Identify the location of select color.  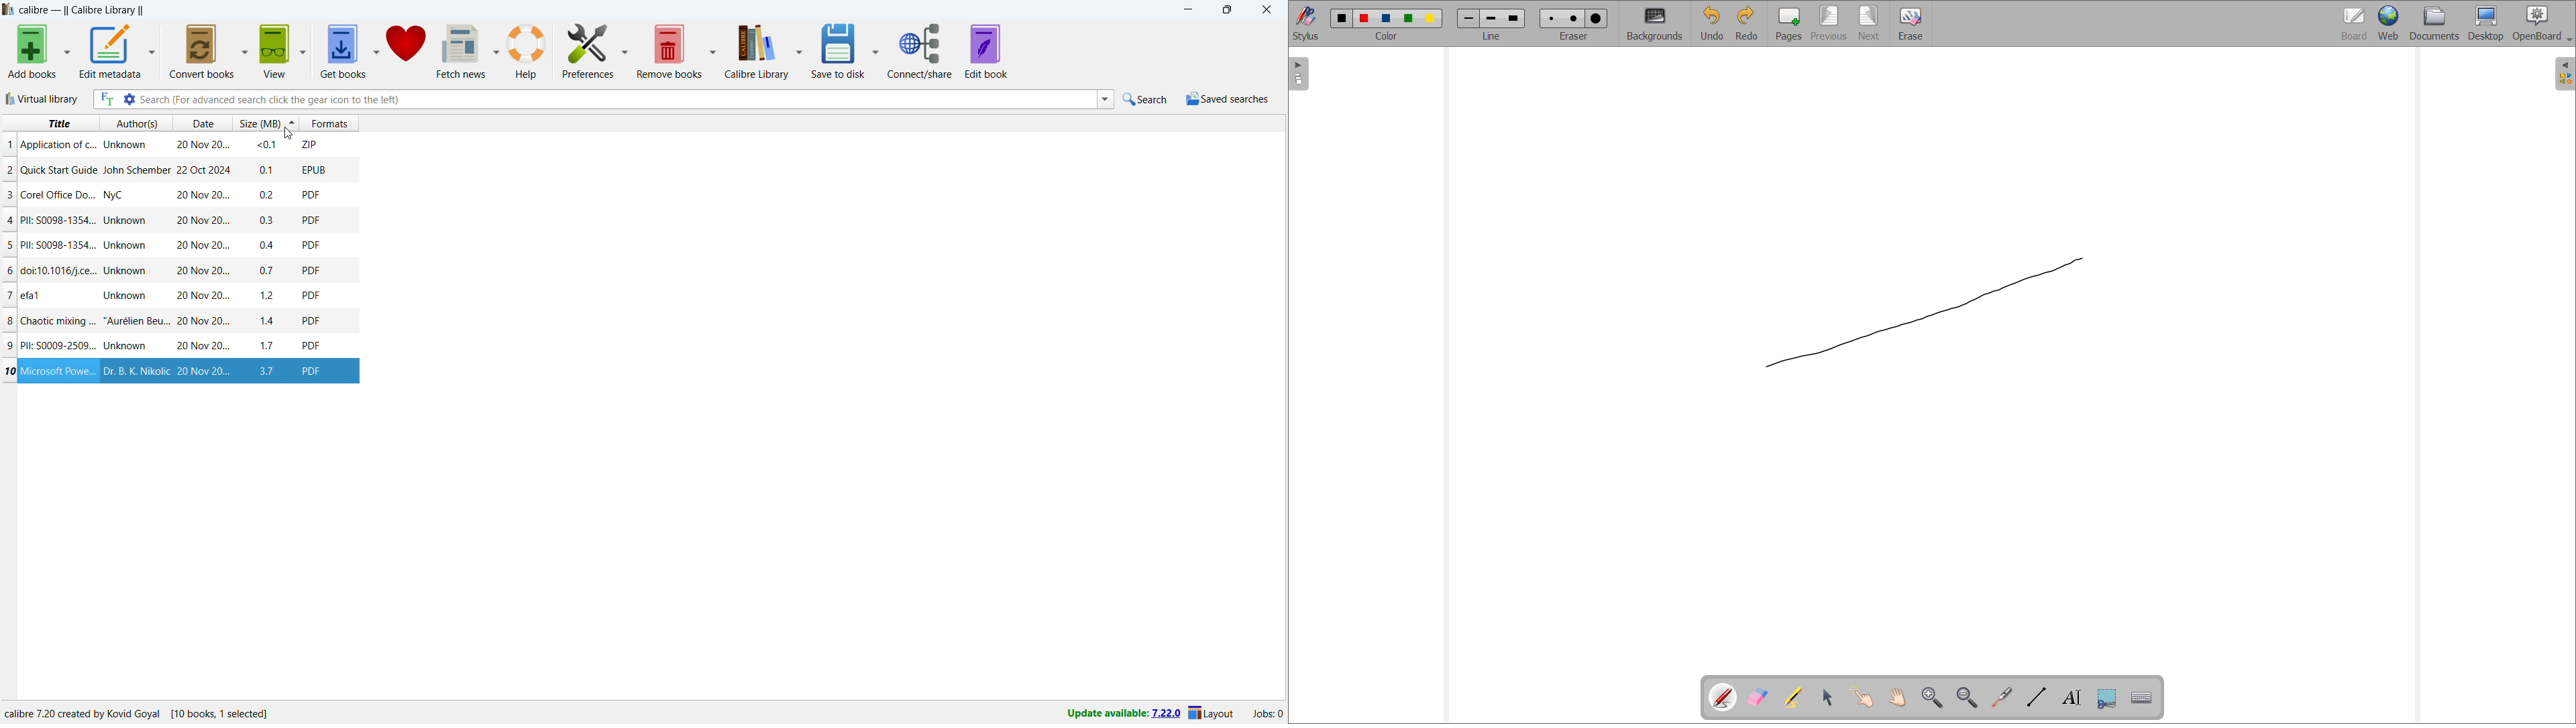
(1385, 36).